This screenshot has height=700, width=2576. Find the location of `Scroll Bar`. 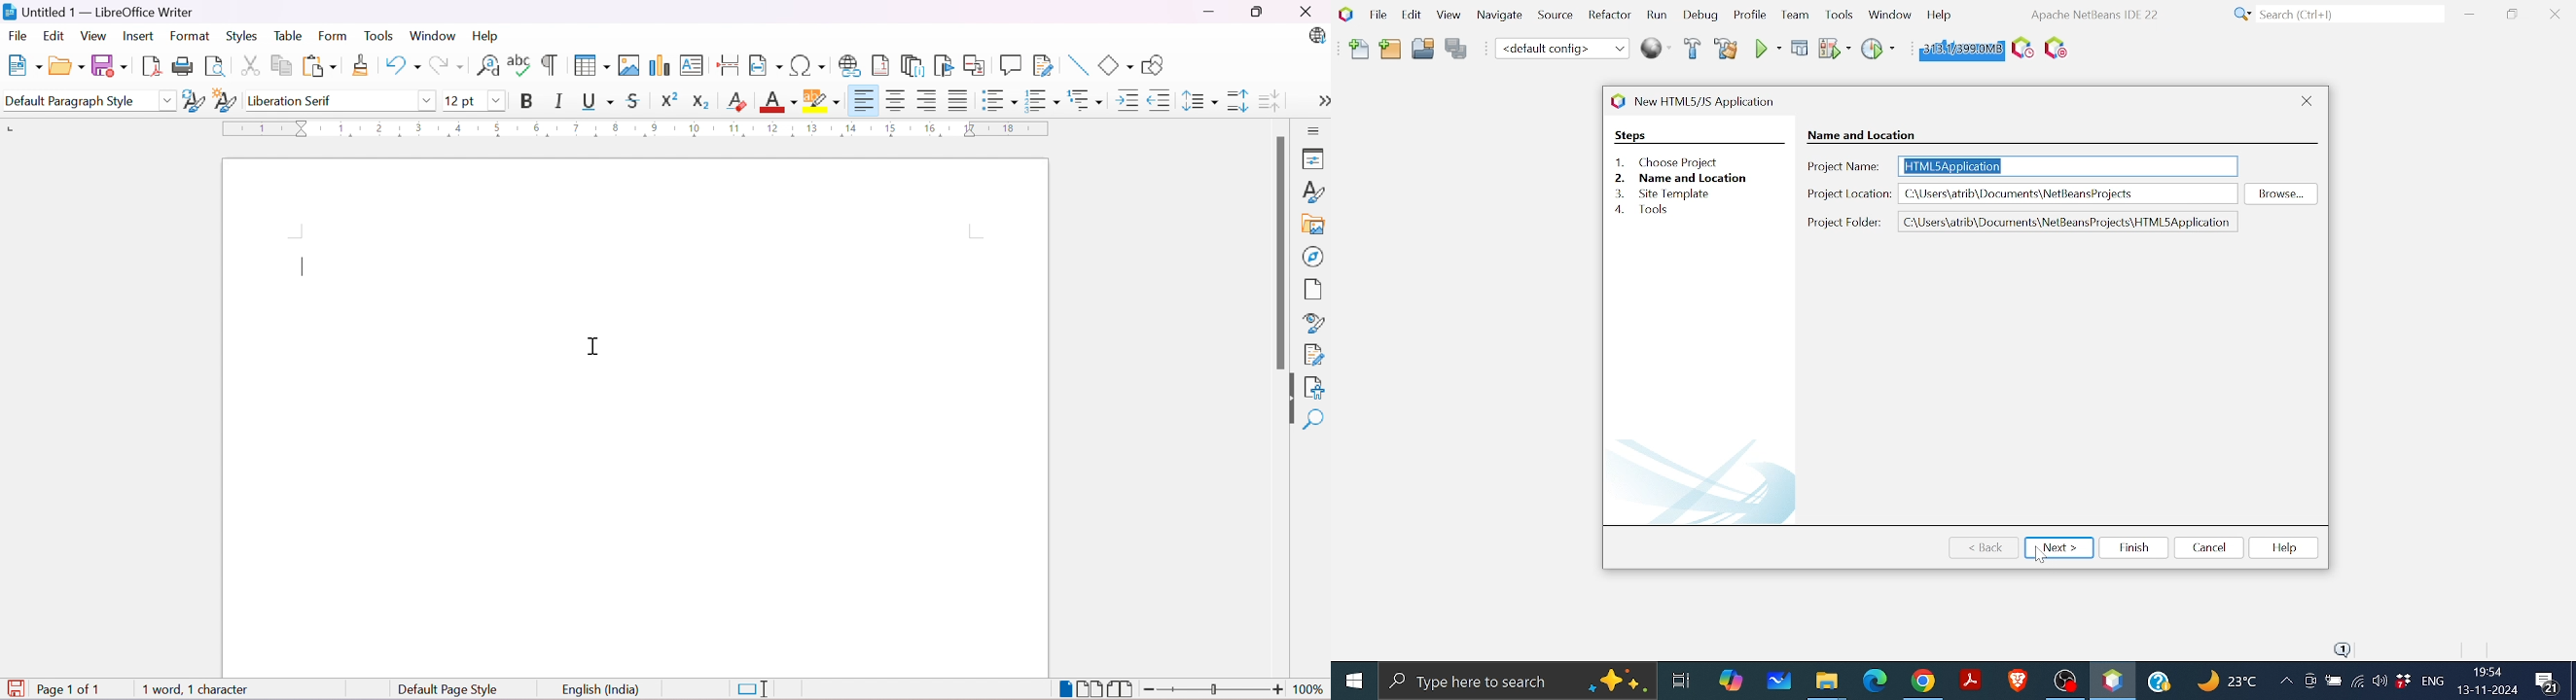

Scroll Bar is located at coordinates (1279, 252).